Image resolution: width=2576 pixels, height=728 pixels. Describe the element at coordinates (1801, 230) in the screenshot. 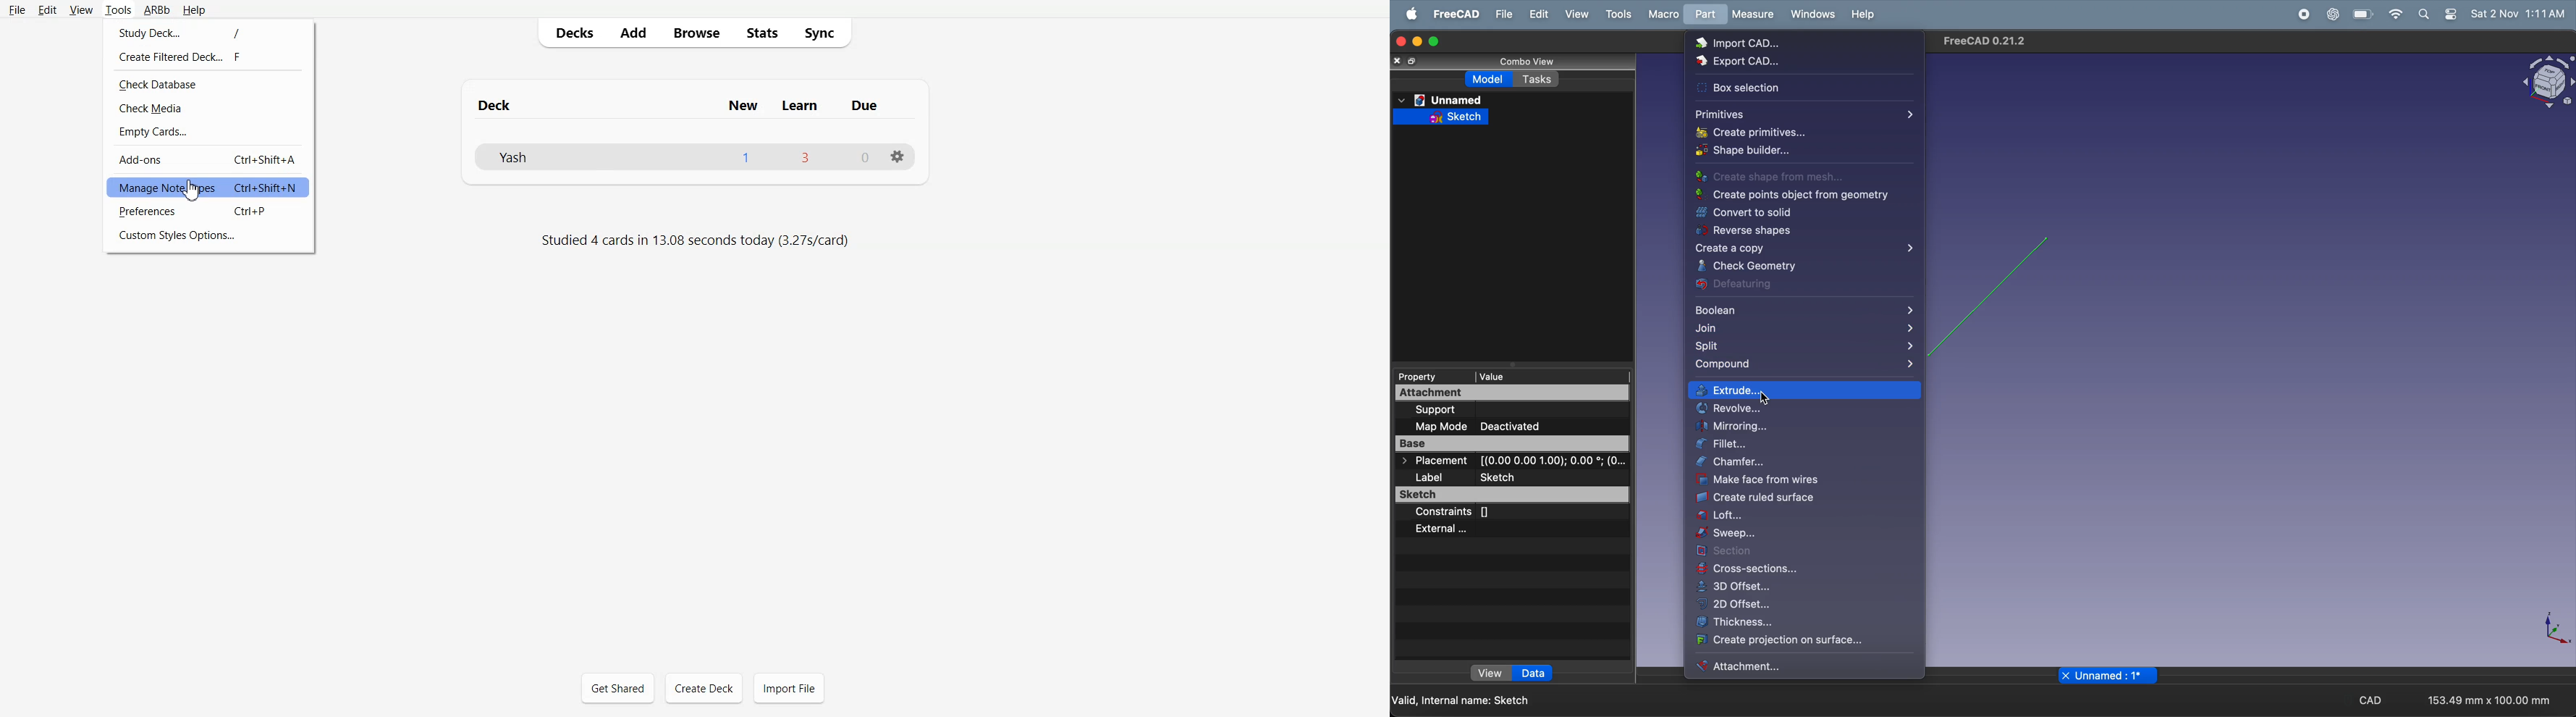

I see `reverse shapes` at that location.